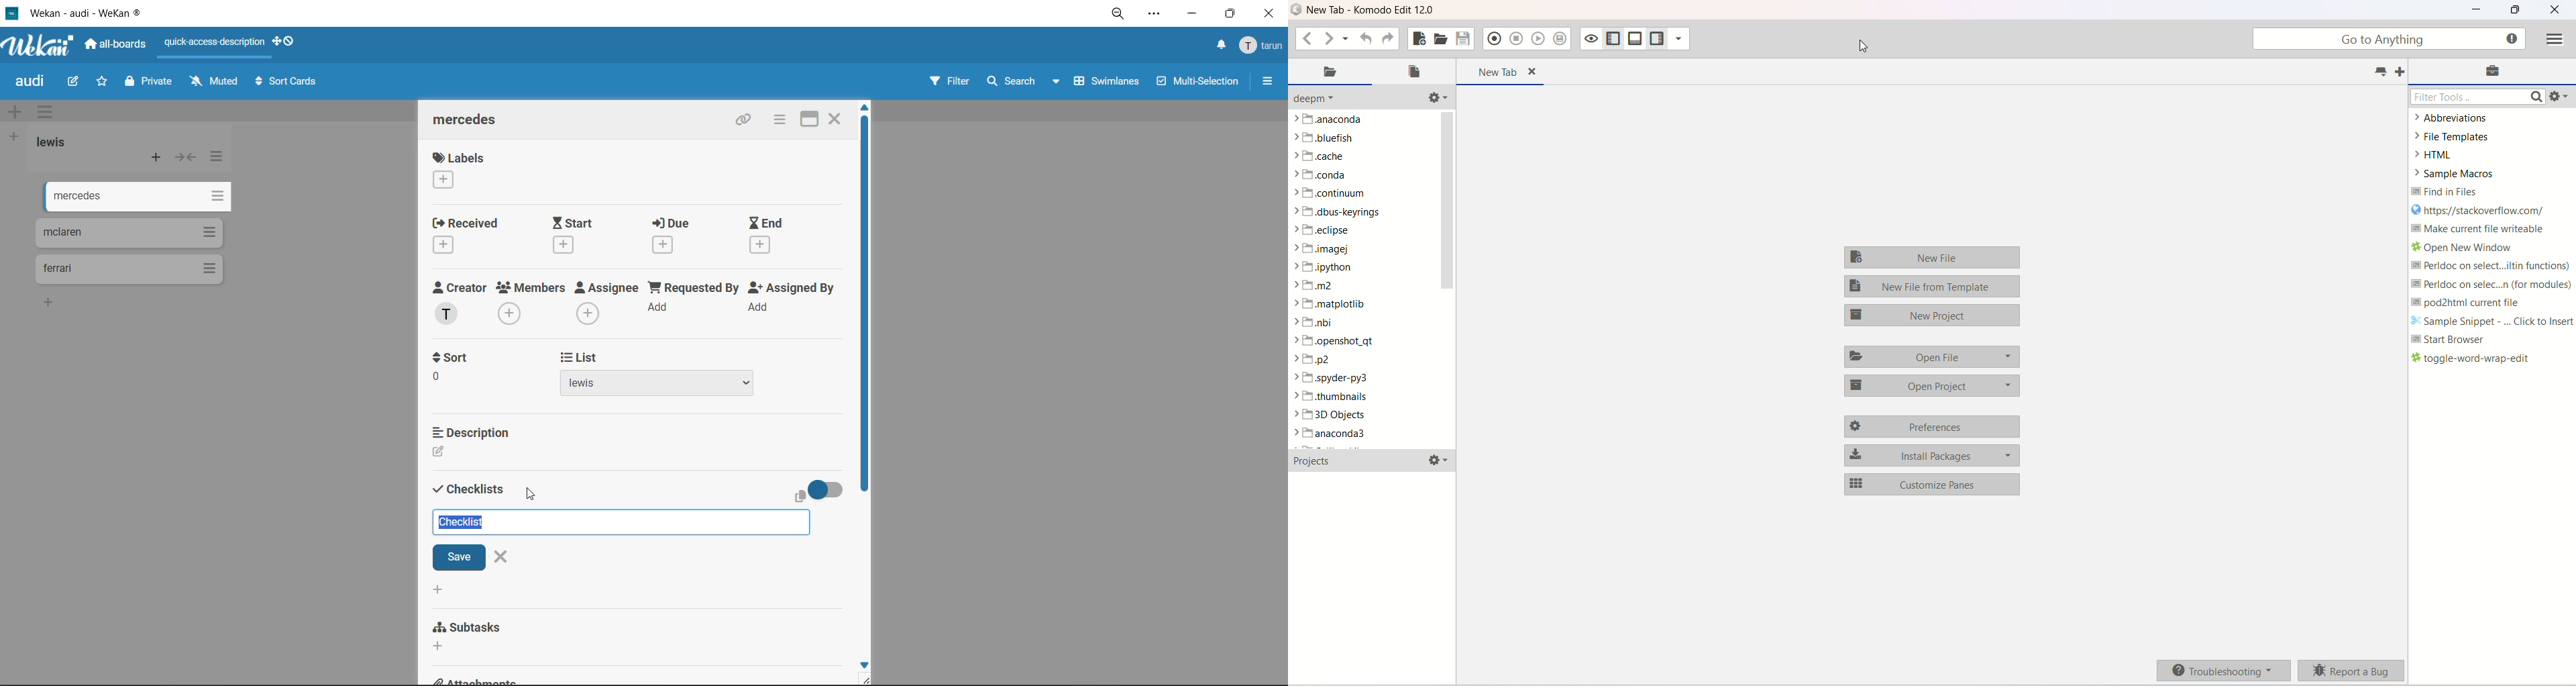 The image size is (2576, 700). I want to click on assigned by, so click(795, 302).